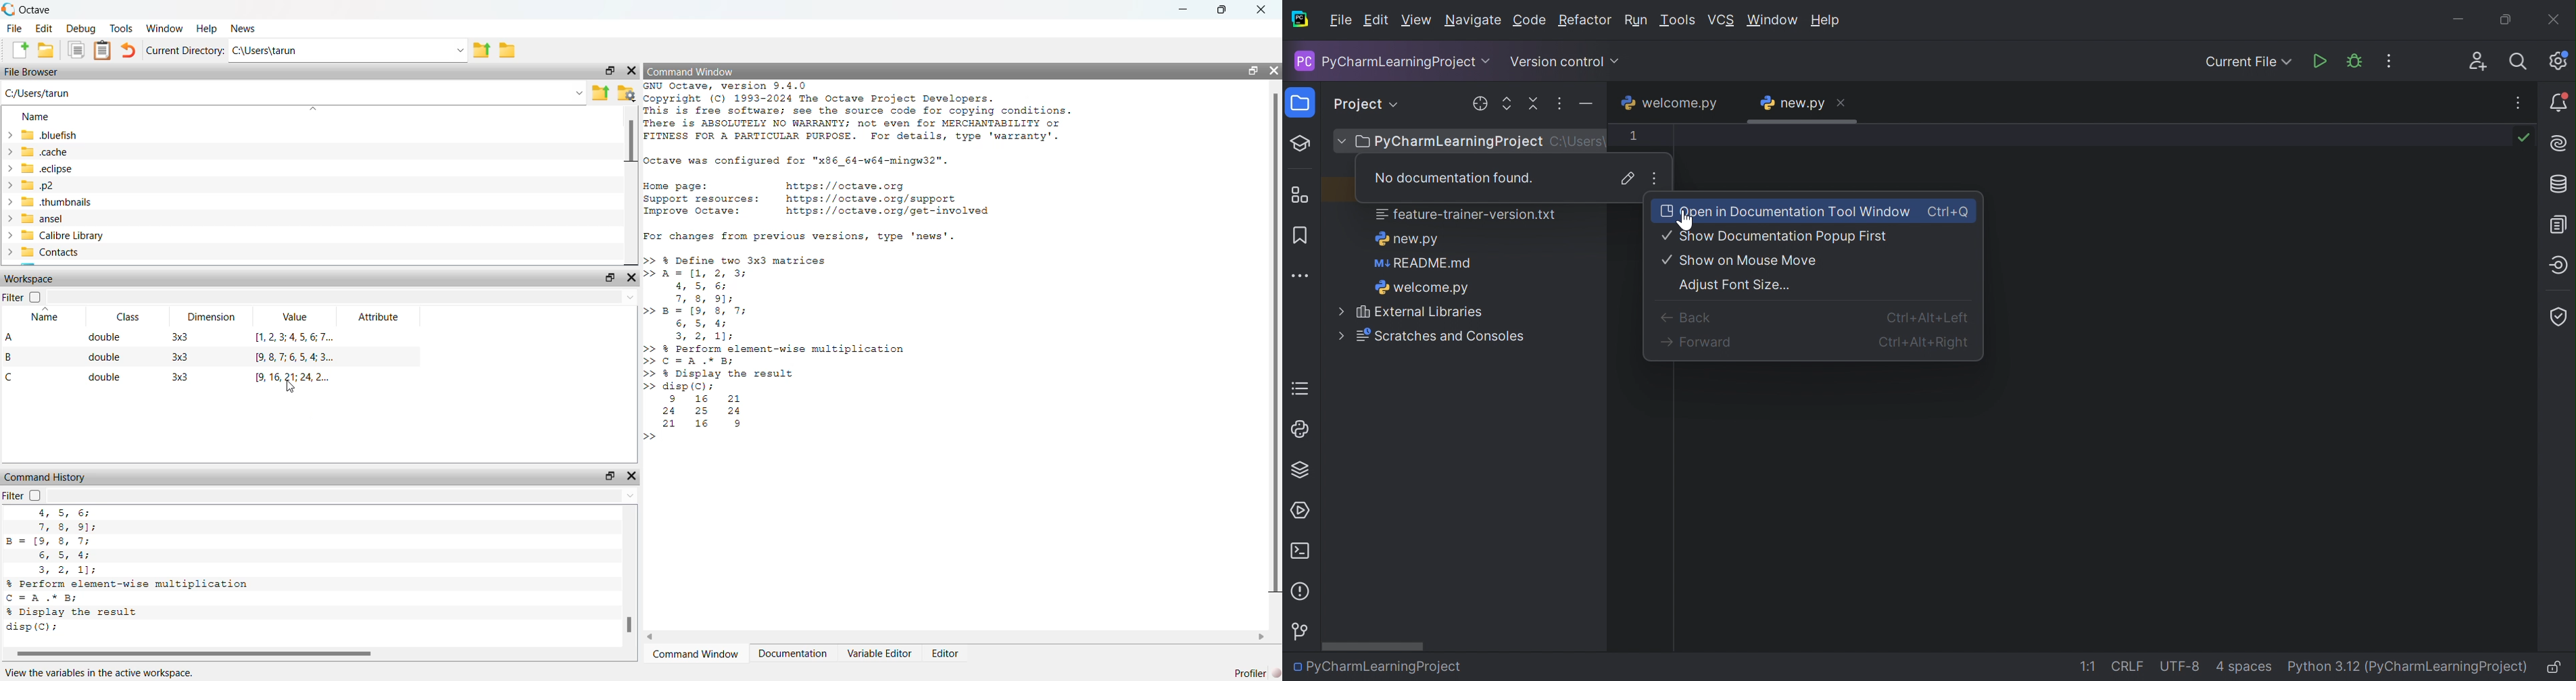 This screenshot has height=700, width=2576. Describe the element at coordinates (1473, 22) in the screenshot. I see `Navigate` at that location.